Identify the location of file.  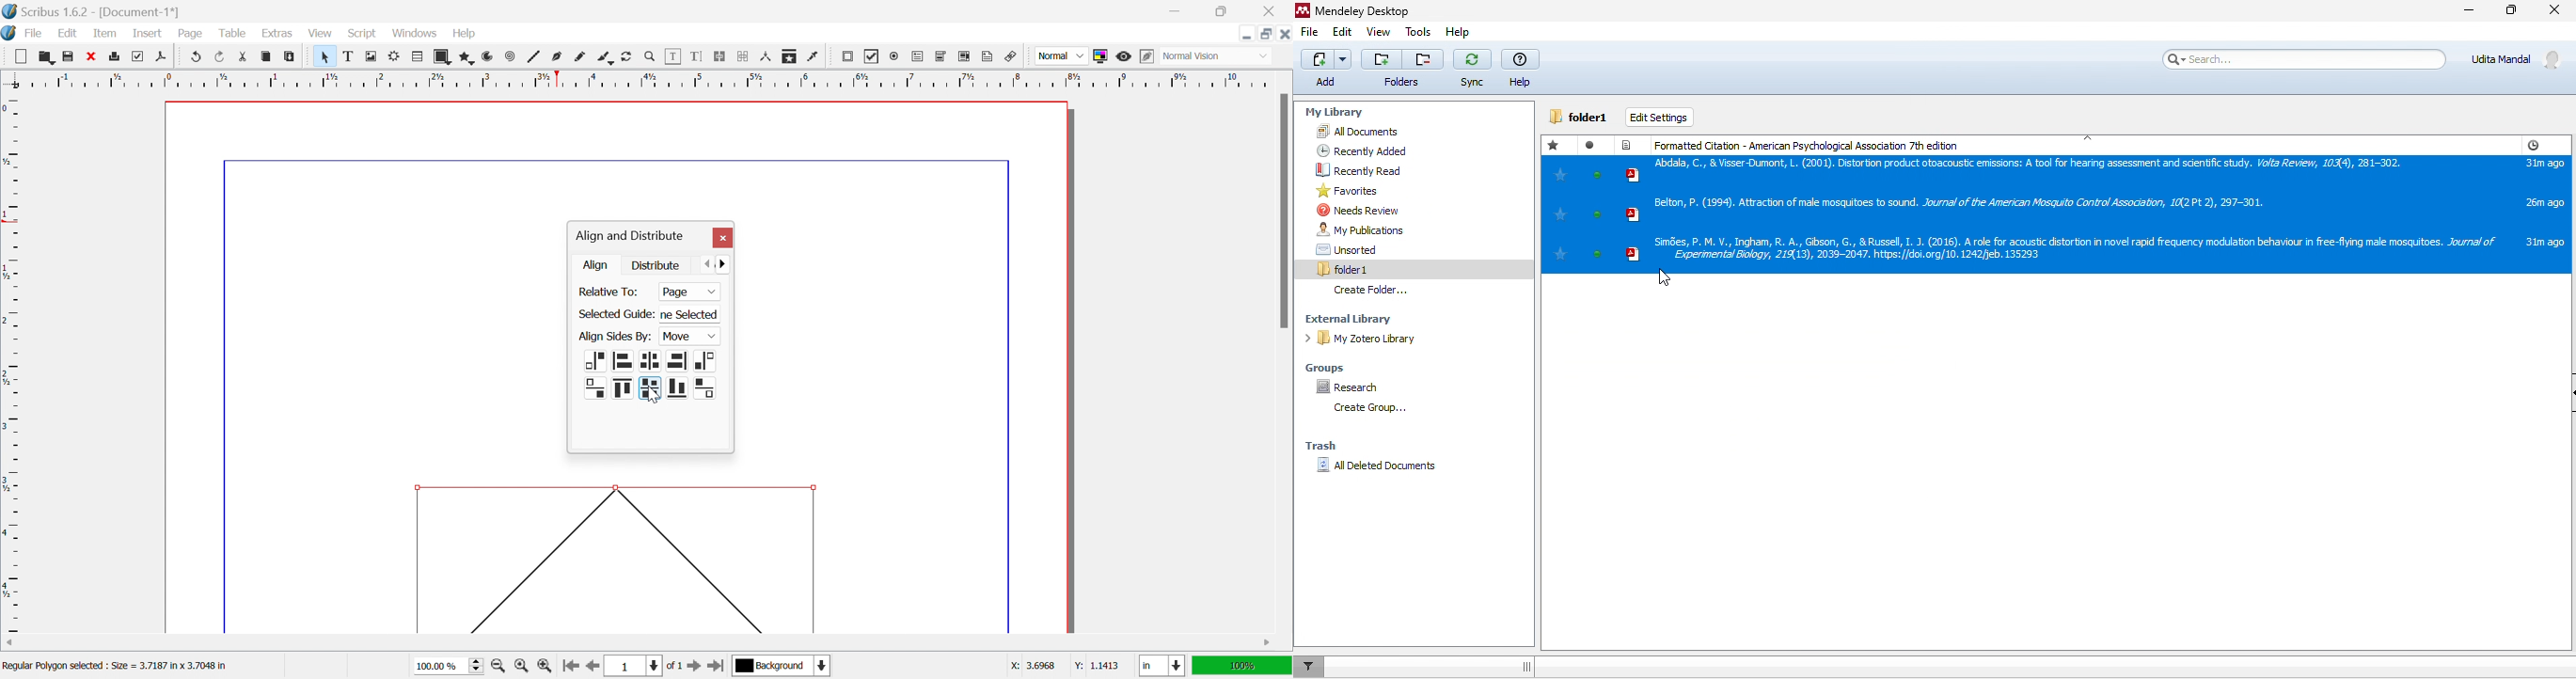
(1309, 32).